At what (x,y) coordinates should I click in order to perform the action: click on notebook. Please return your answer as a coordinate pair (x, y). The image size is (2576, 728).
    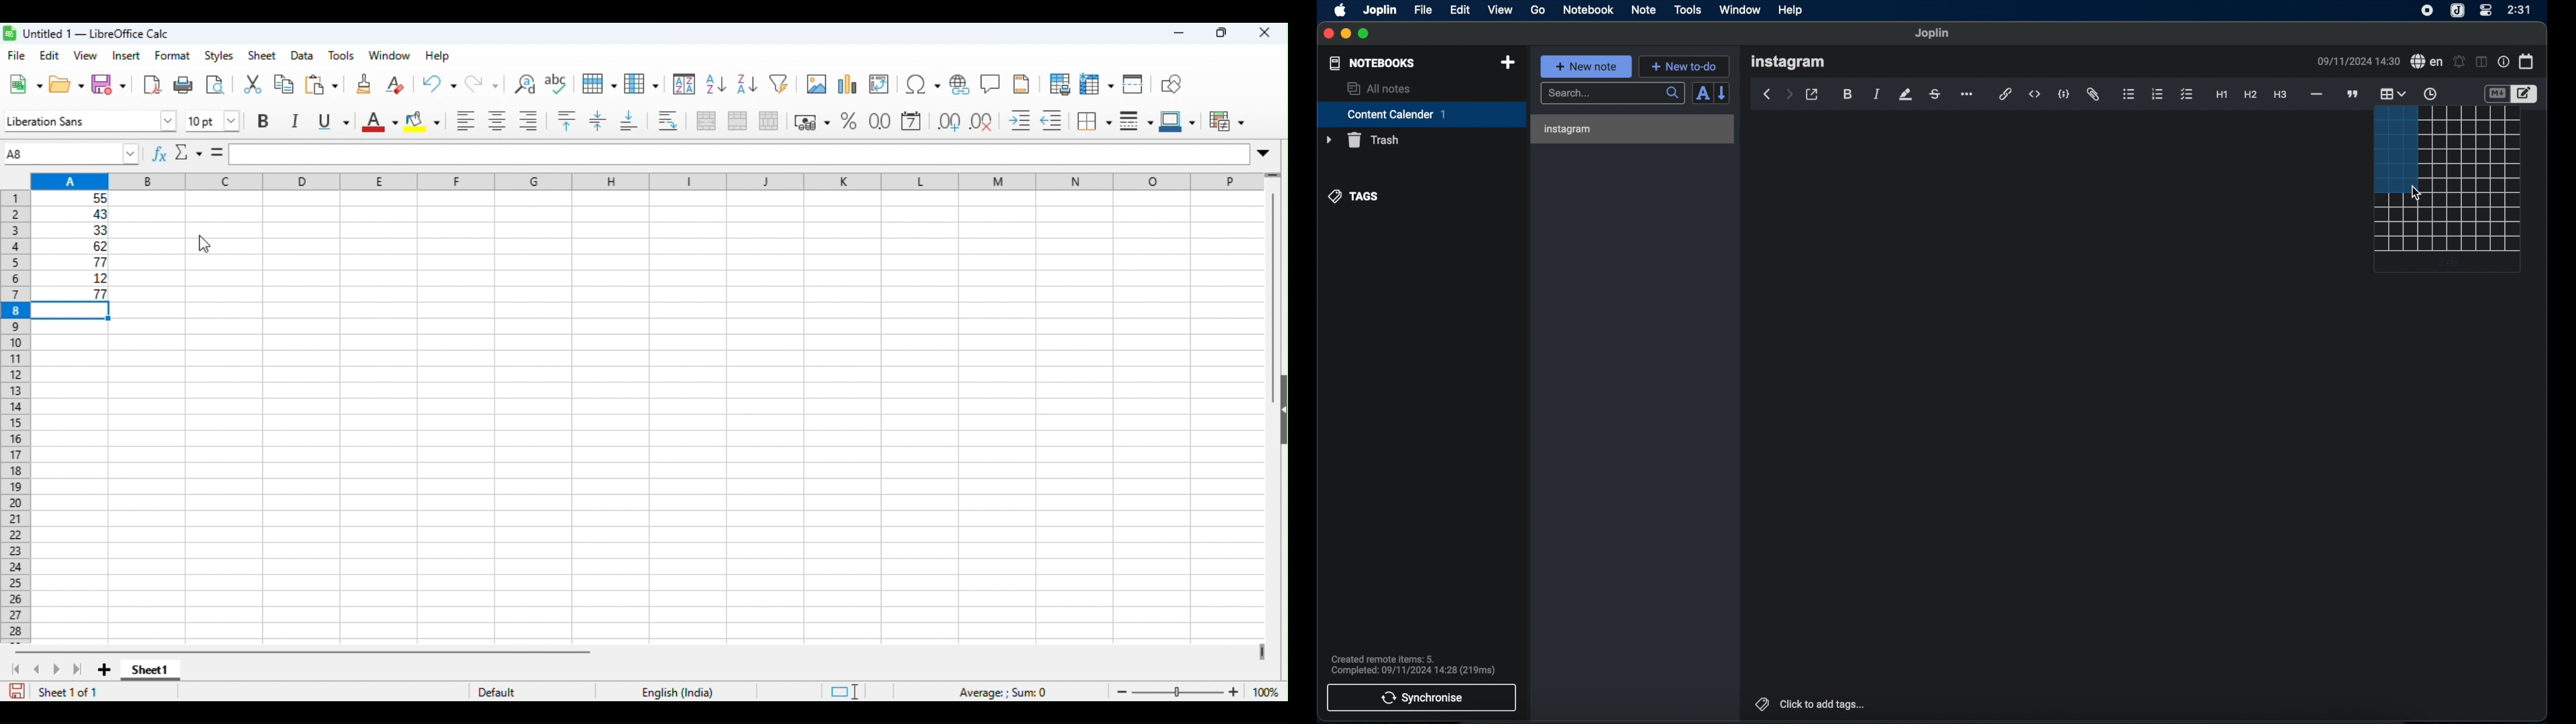
    Looking at the image, I should click on (1587, 9).